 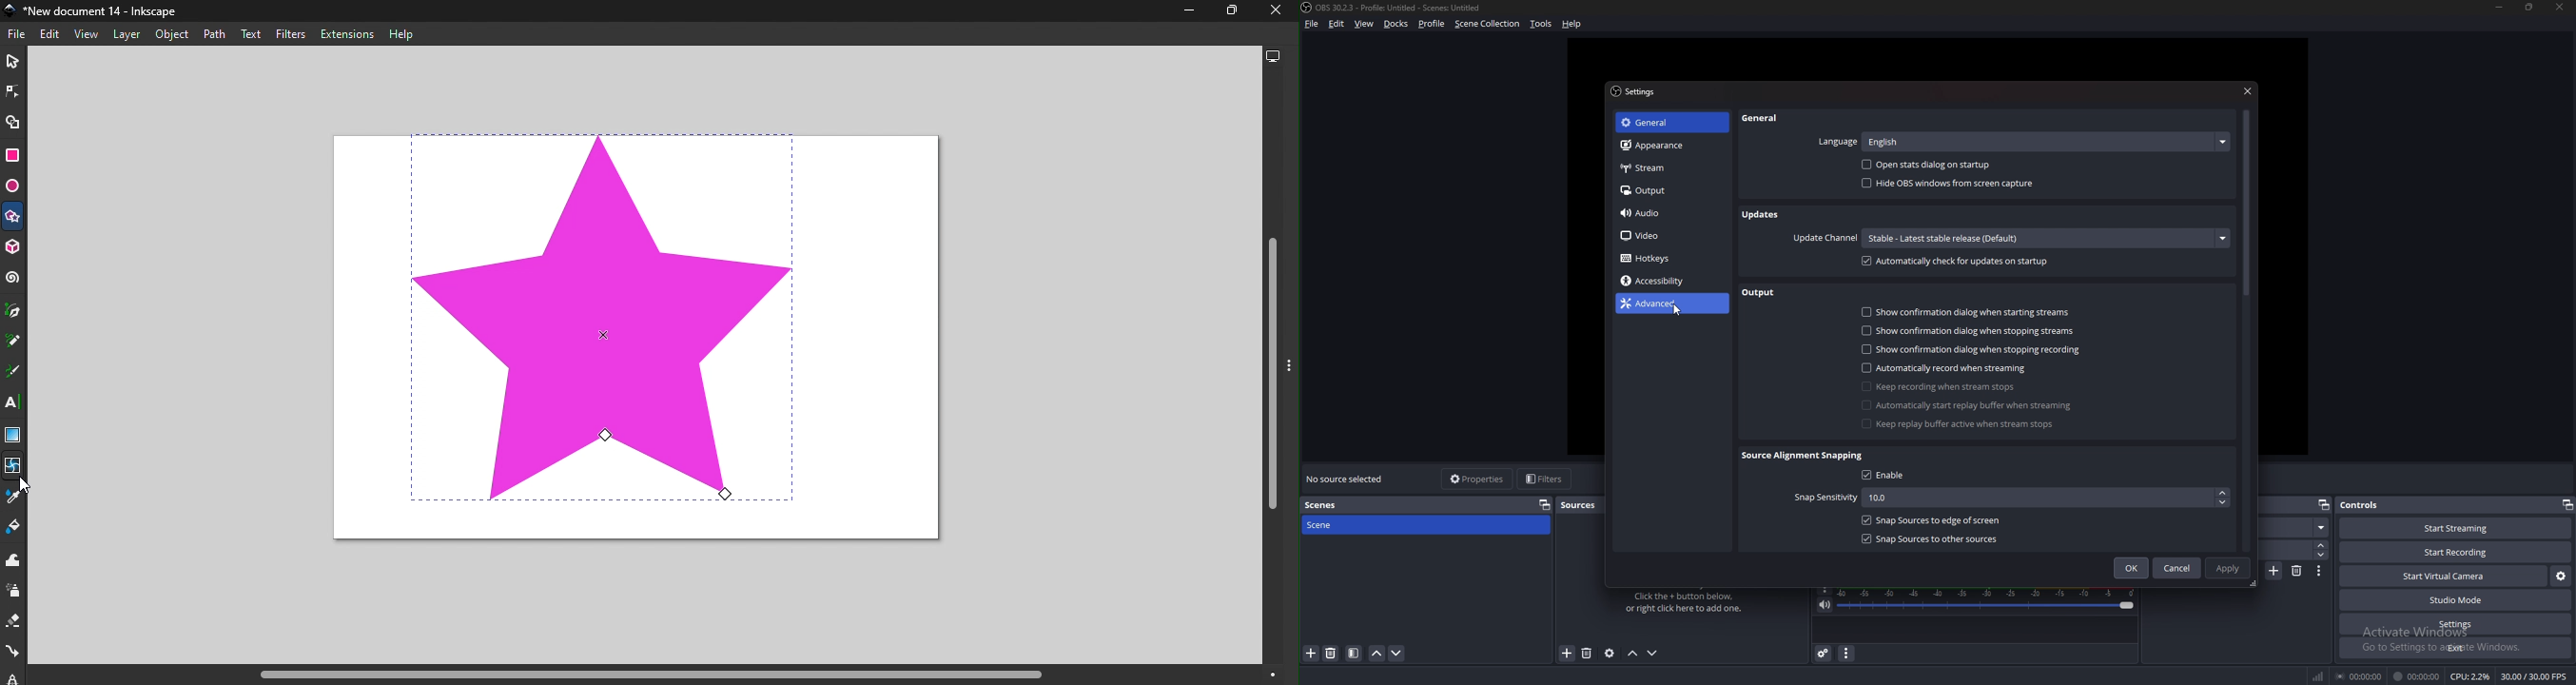 What do you see at coordinates (2470, 676) in the screenshot?
I see `CPU: 0.5%` at bounding box center [2470, 676].